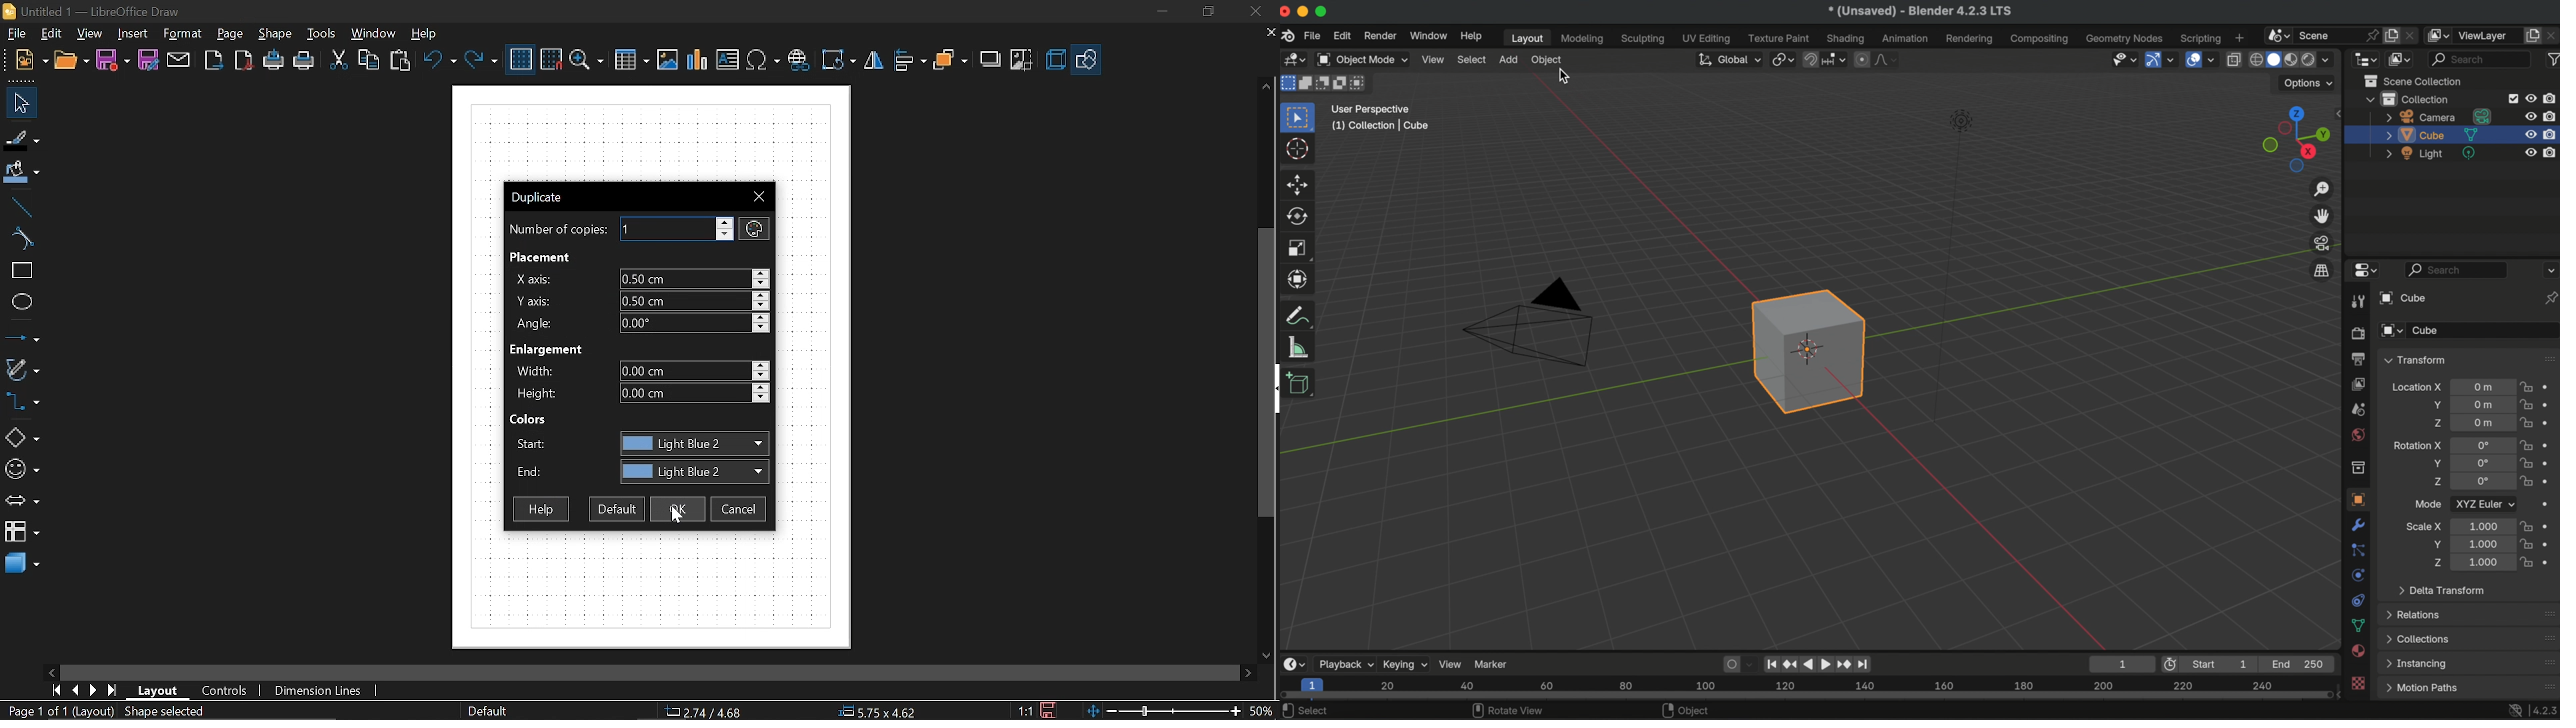 This screenshot has width=2576, height=728. What do you see at coordinates (1817, 663) in the screenshot?
I see `play animation` at bounding box center [1817, 663].